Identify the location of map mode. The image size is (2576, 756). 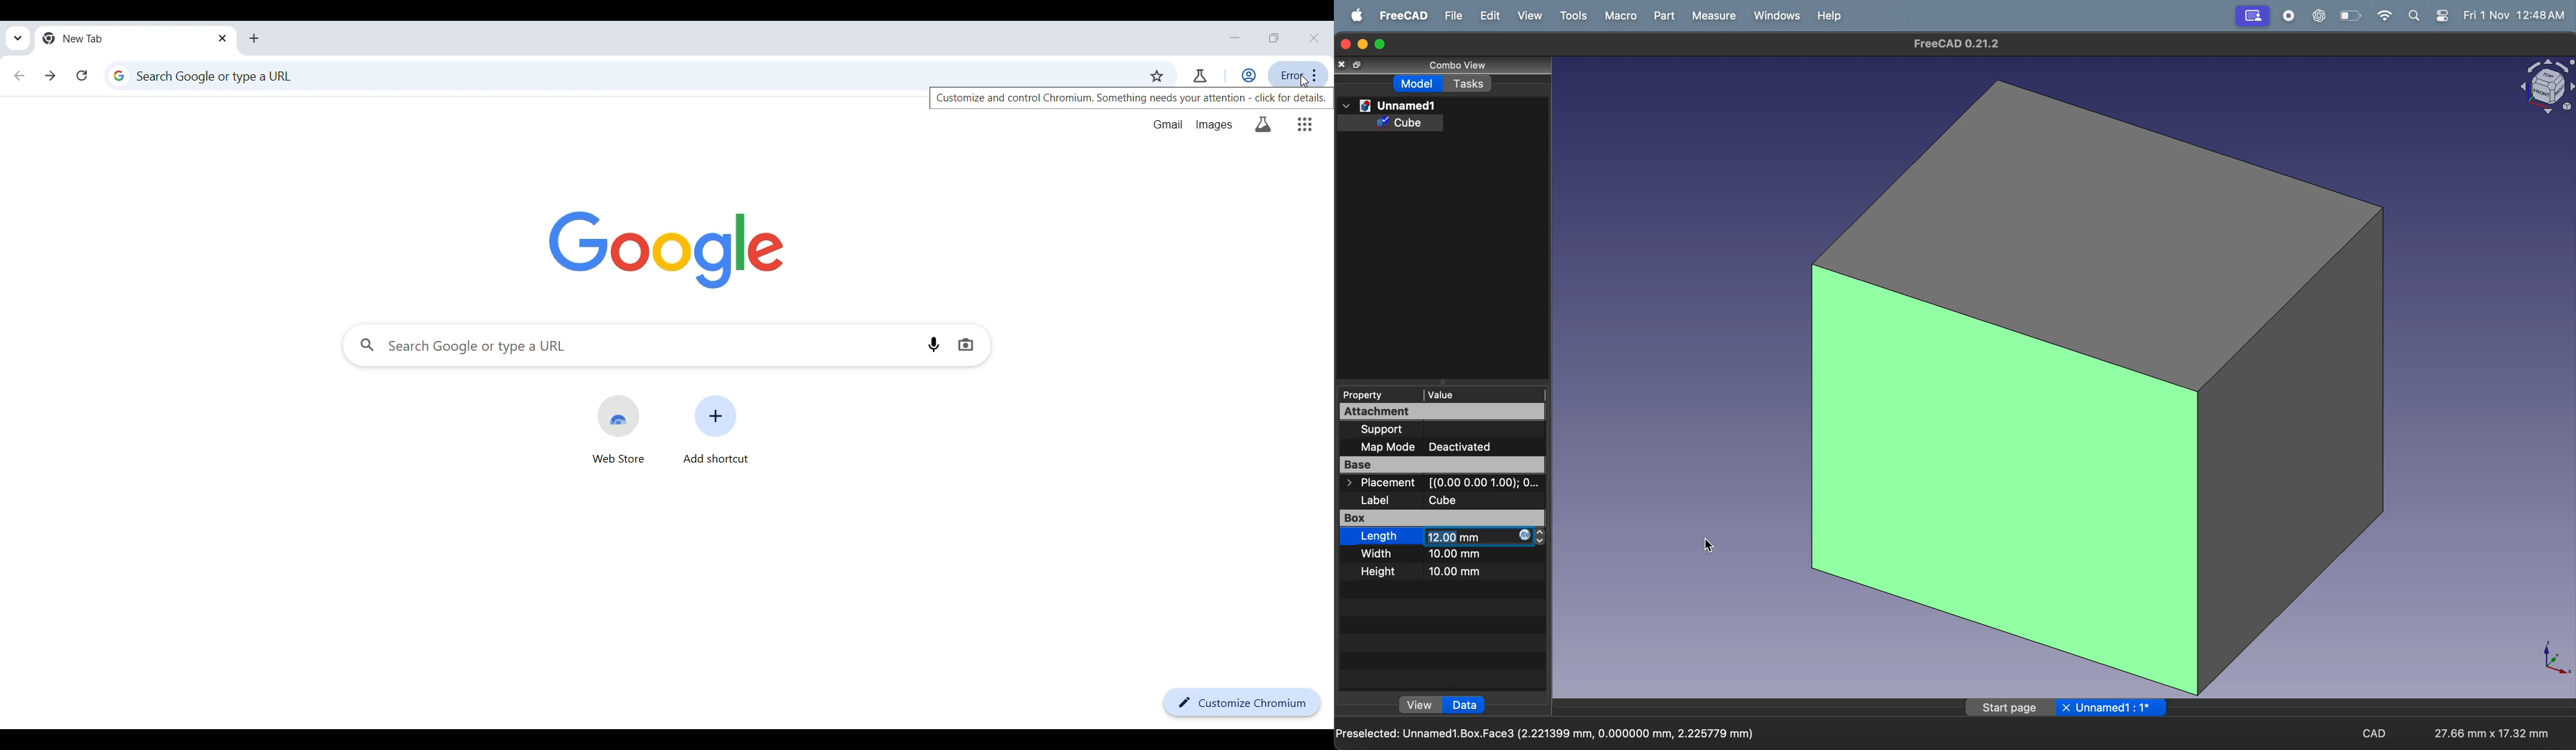
(1390, 447).